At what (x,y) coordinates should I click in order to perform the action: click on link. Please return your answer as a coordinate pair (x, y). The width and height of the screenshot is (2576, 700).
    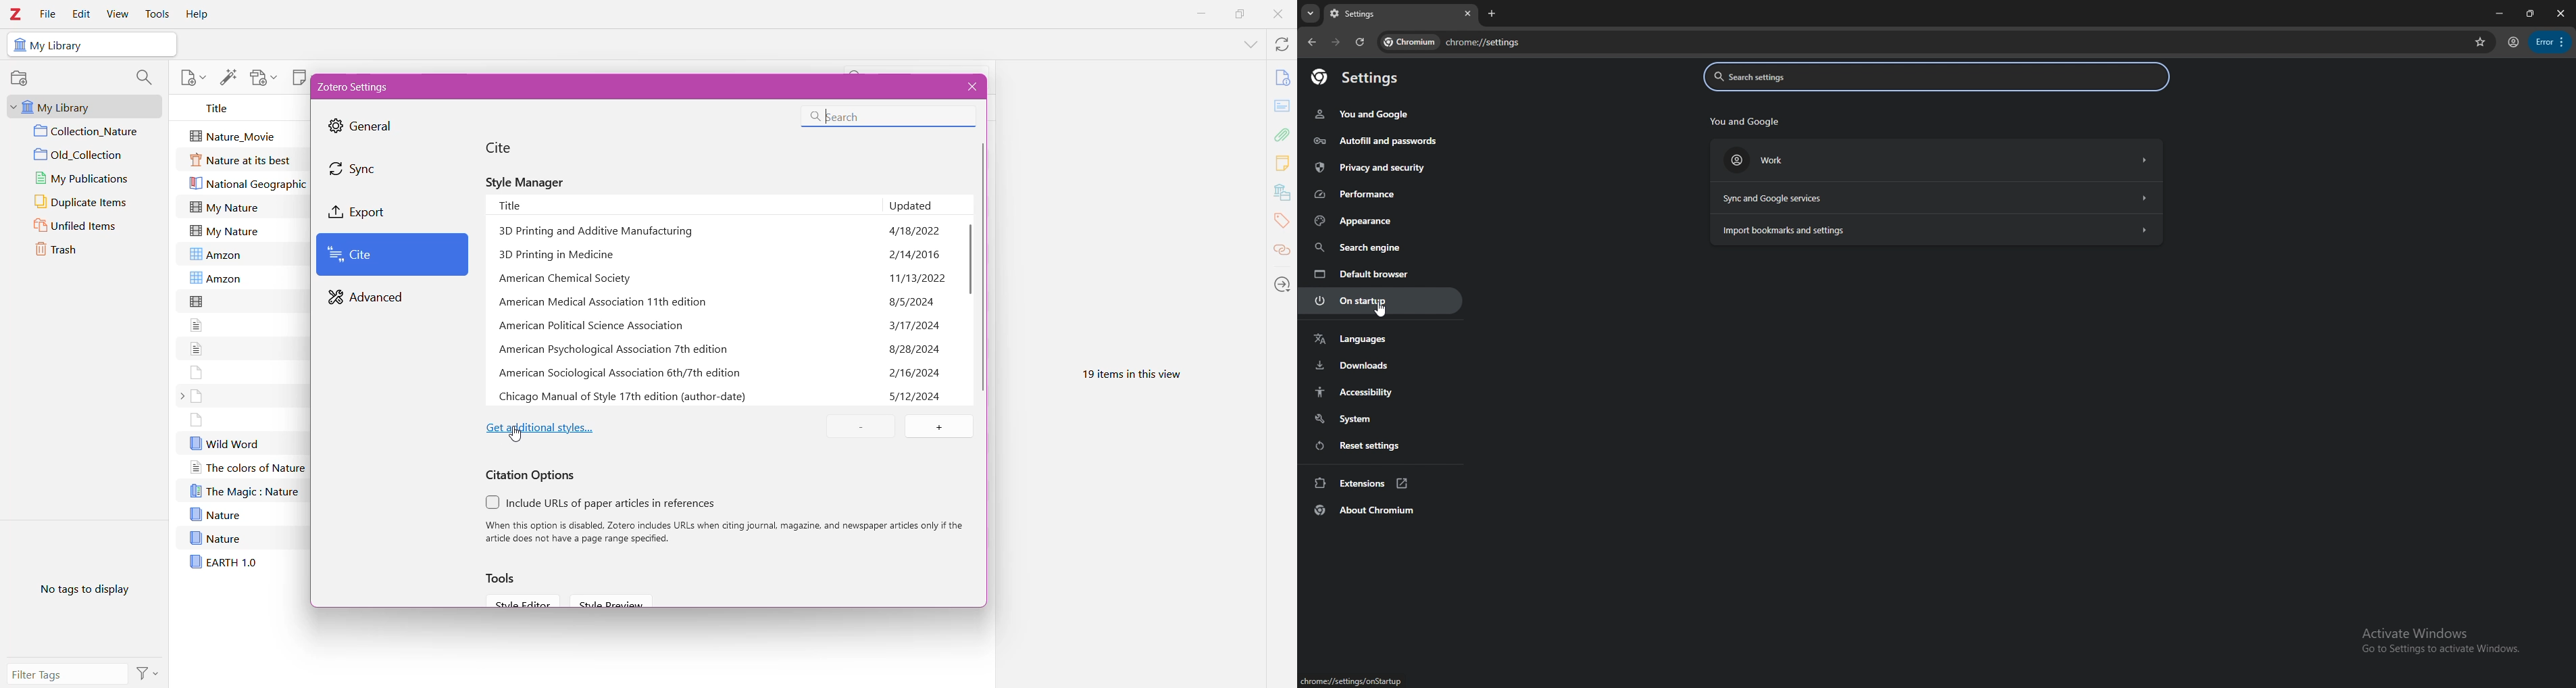
    Looking at the image, I should click on (1351, 681).